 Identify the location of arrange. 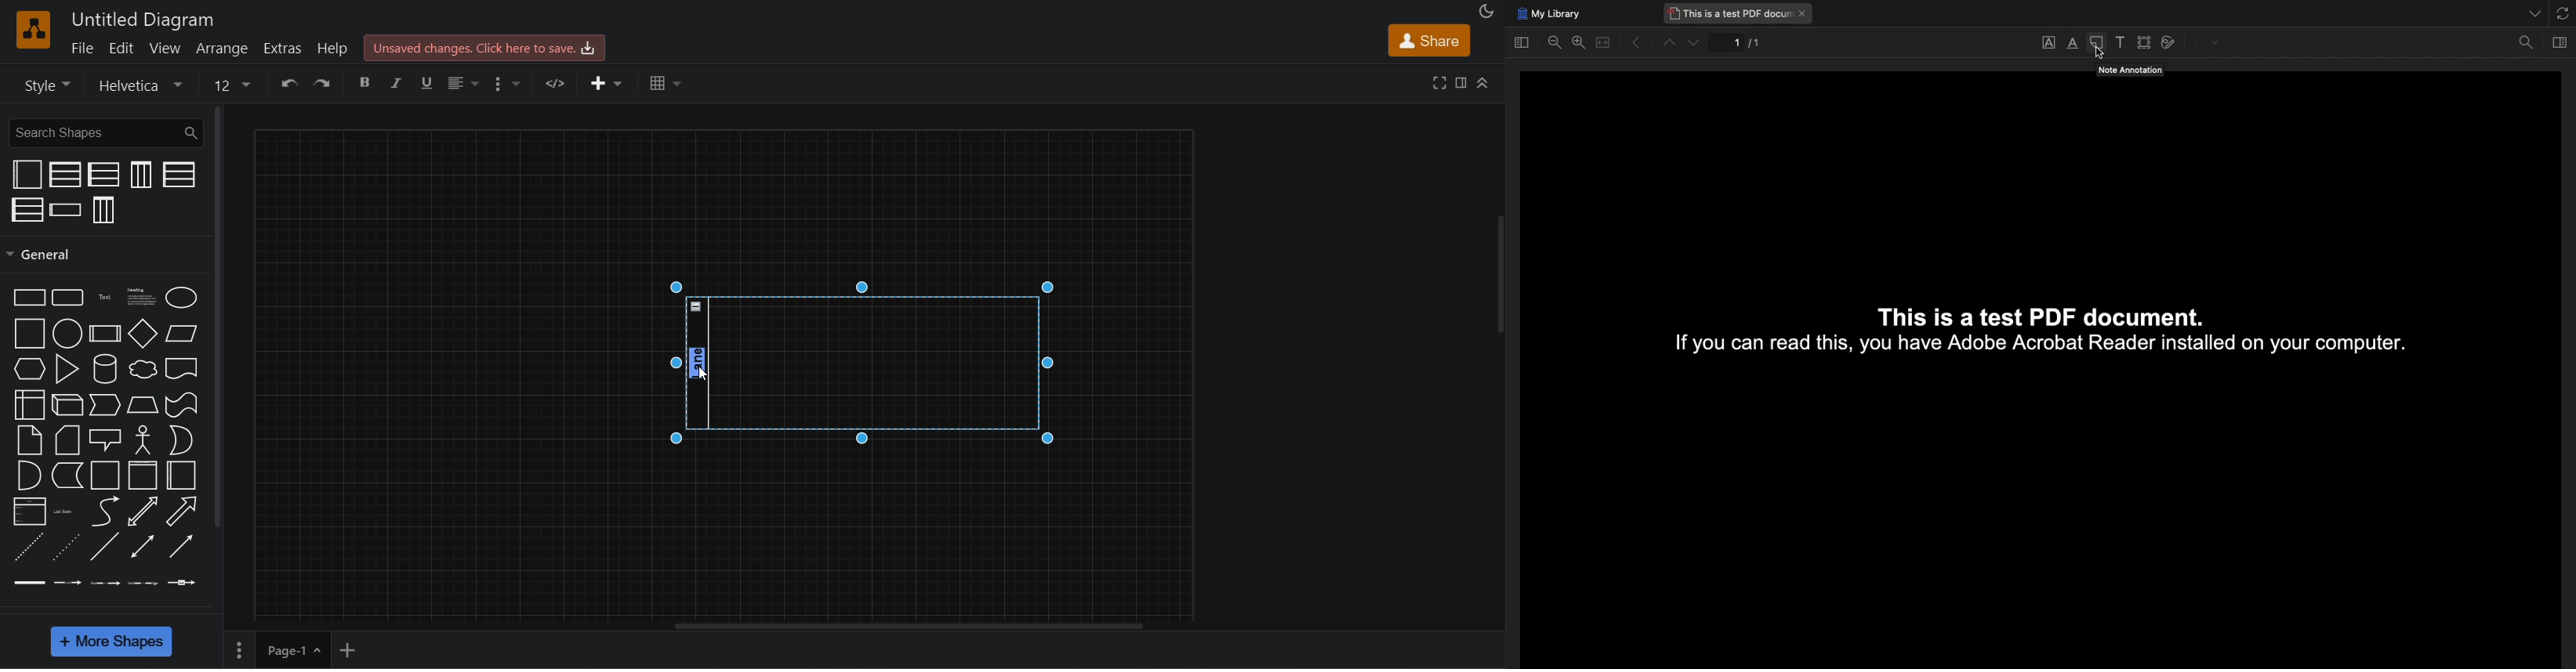
(221, 48).